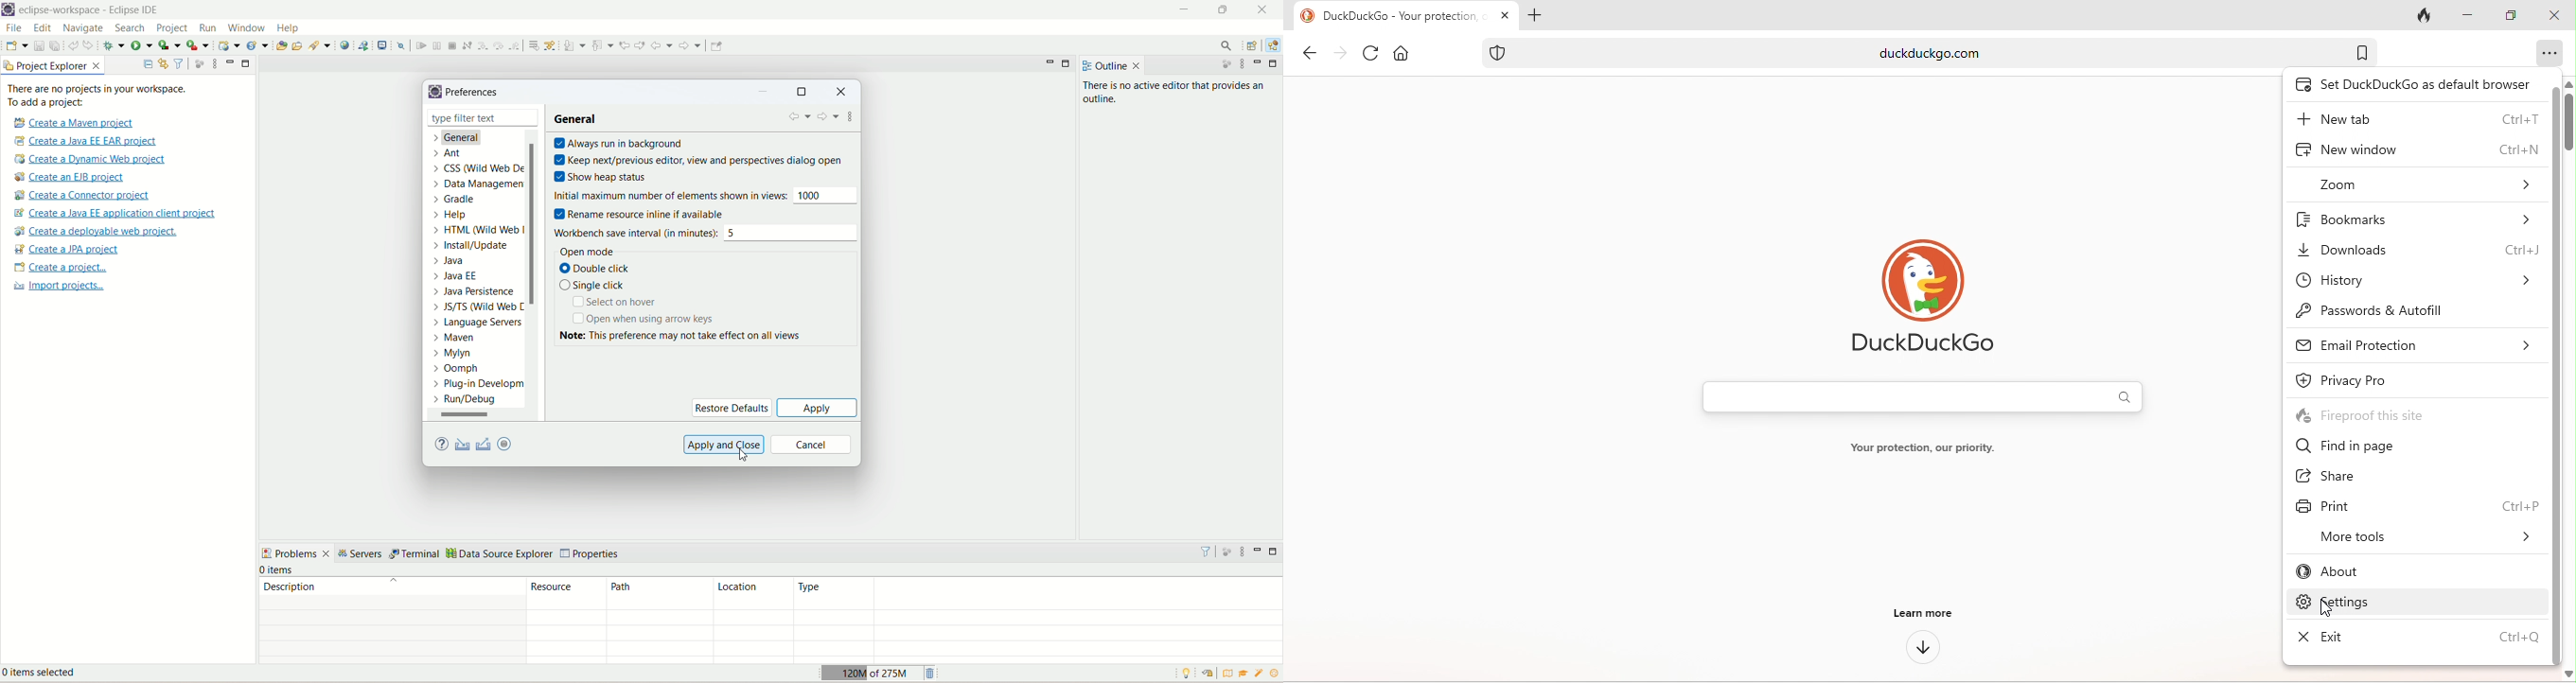  What do you see at coordinates (229, 45) in the screenshot?
I see `create a dynamic web project` at bounding box center [229, 45].